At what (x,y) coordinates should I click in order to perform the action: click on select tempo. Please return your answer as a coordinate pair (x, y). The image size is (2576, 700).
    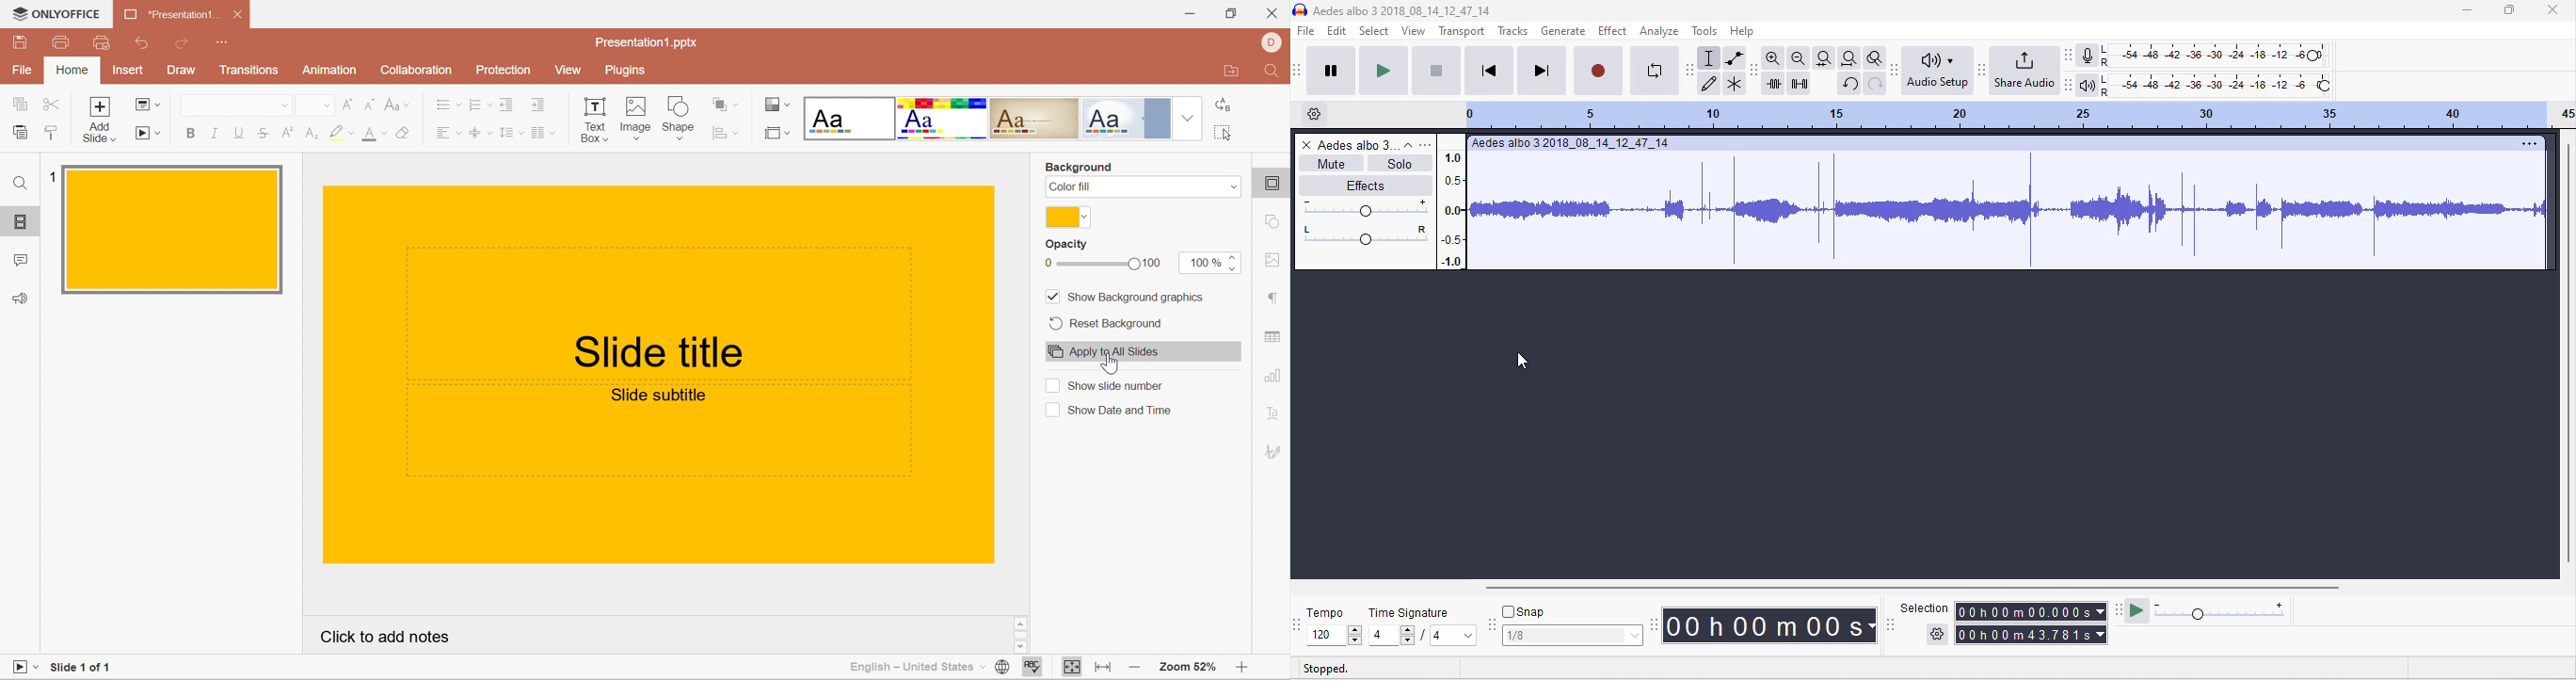
    Looking at the image, I should click on (1334, 634).